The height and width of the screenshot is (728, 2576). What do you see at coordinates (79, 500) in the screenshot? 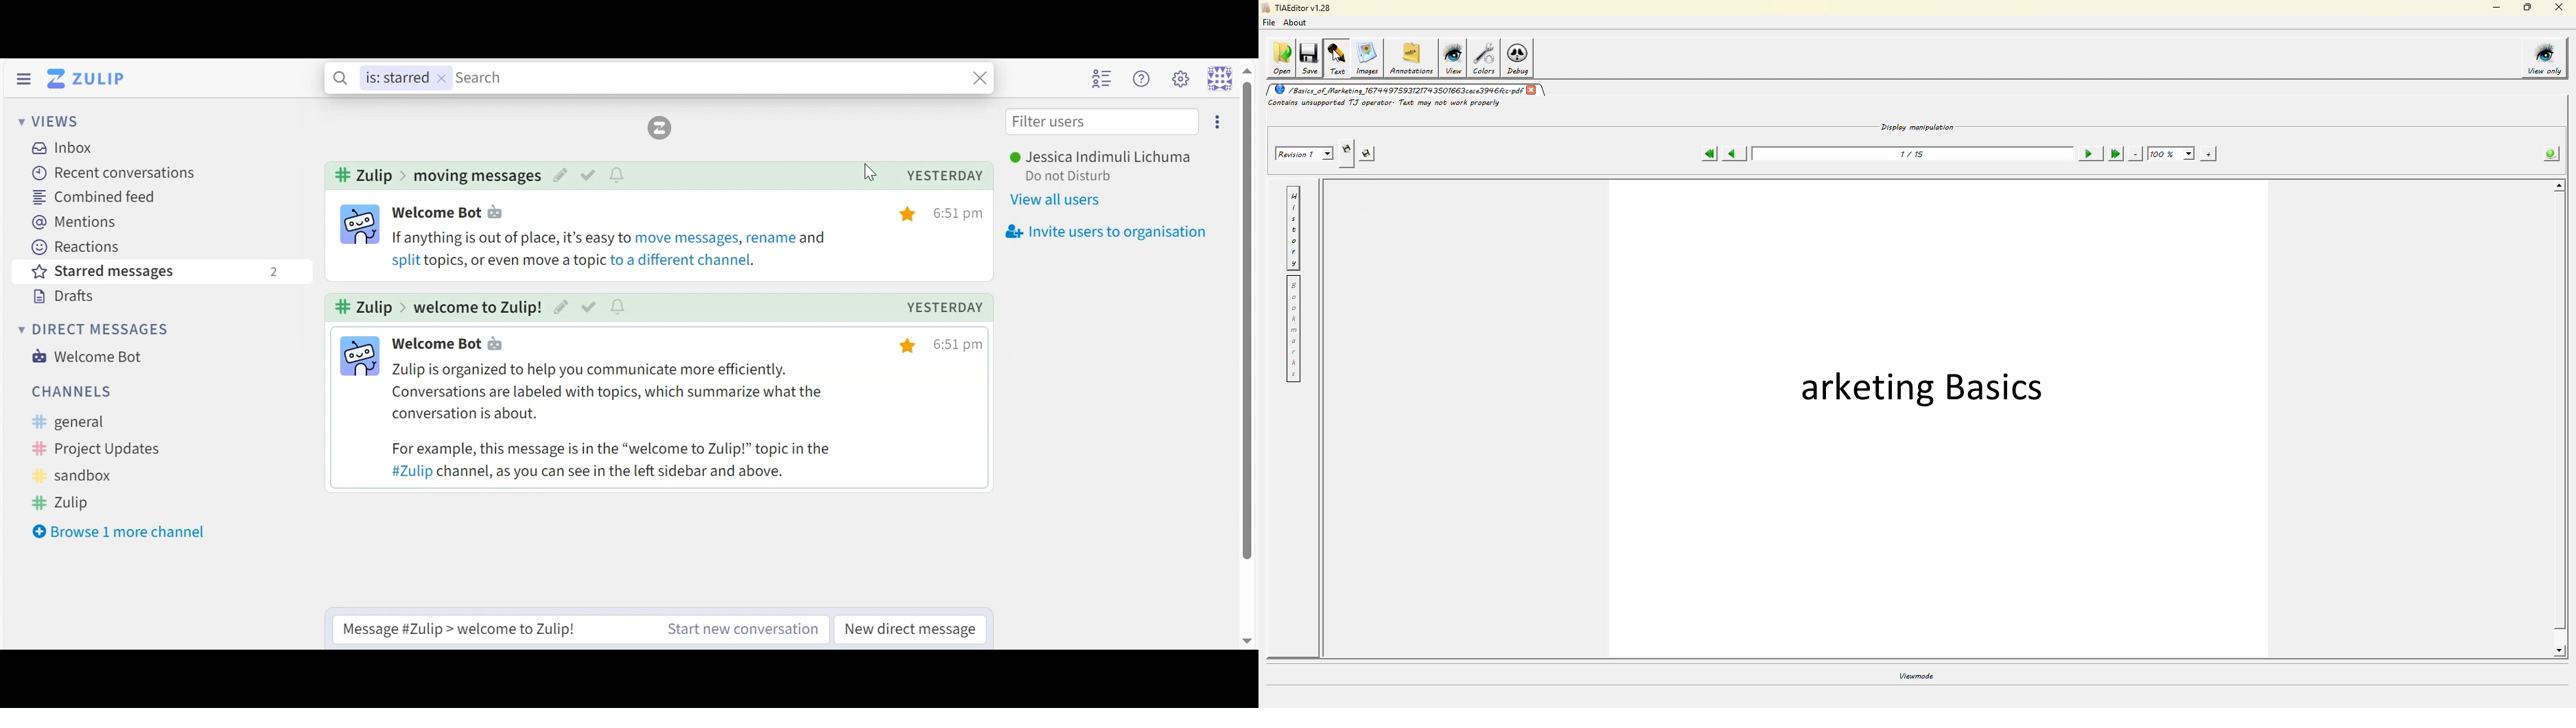
I see `Zulip` at bounding box center [79, 500].